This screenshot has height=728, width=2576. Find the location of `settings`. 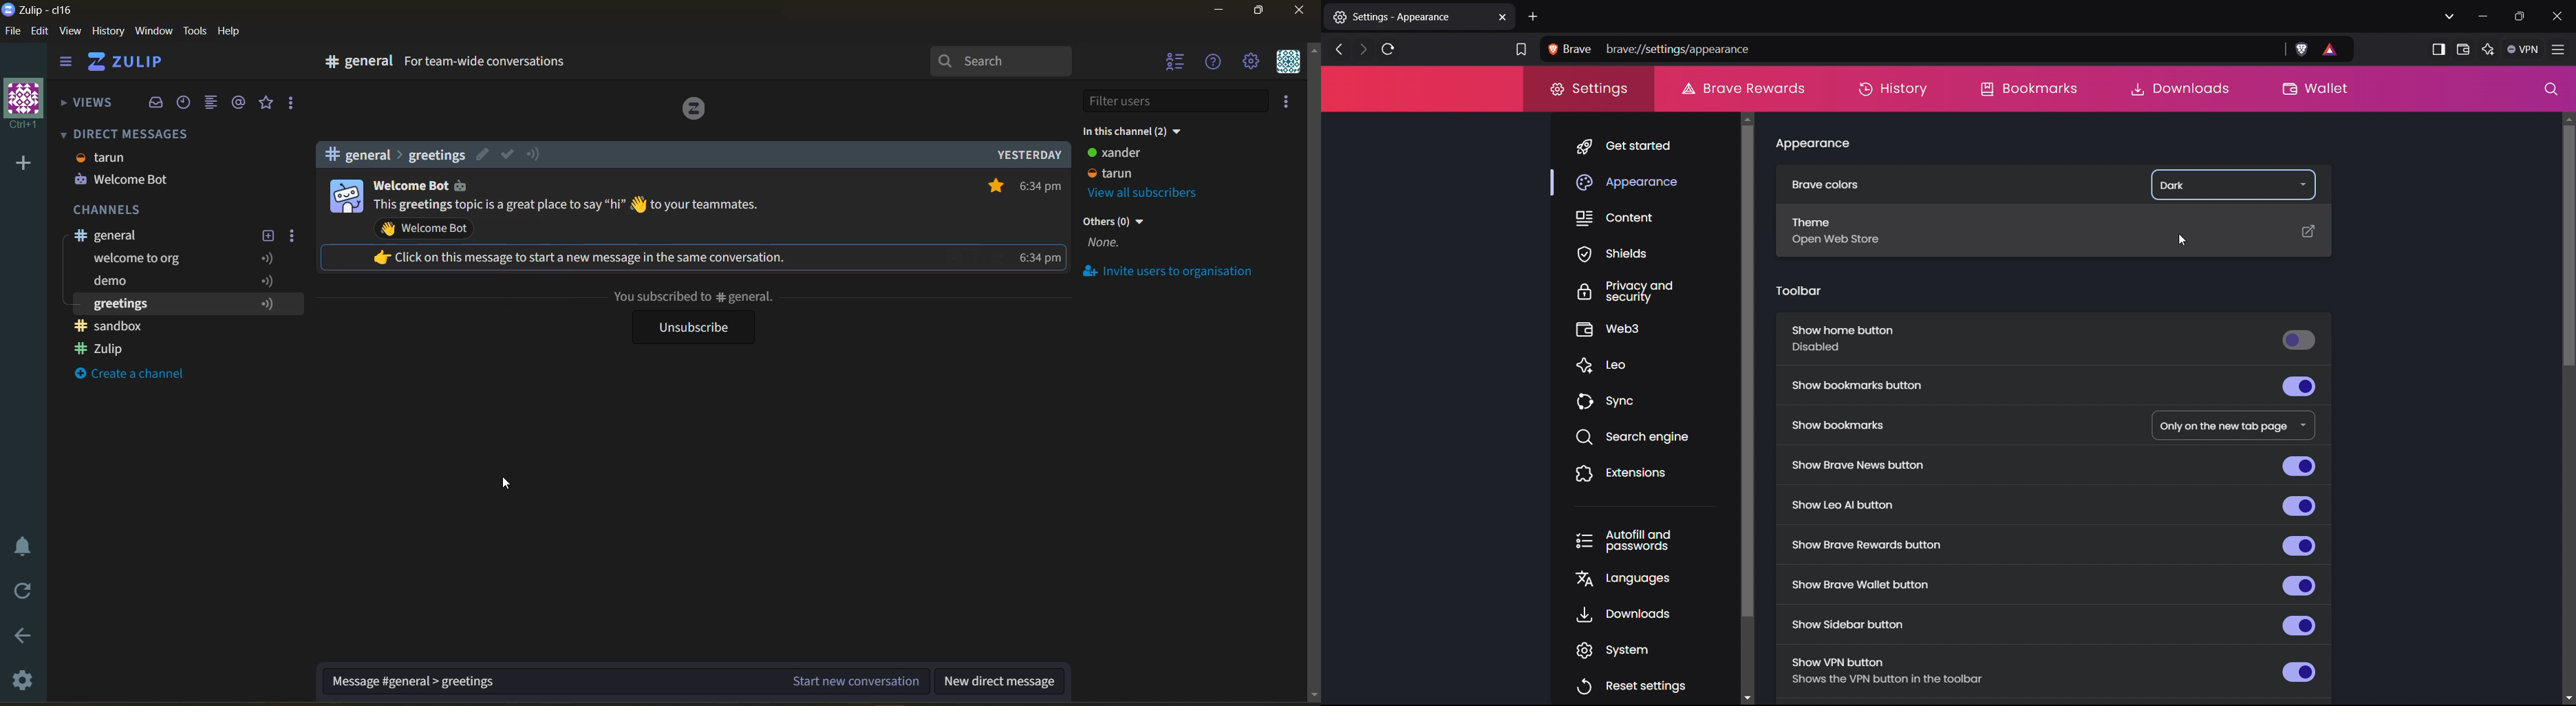

settings is located at coordinates (21, 679).